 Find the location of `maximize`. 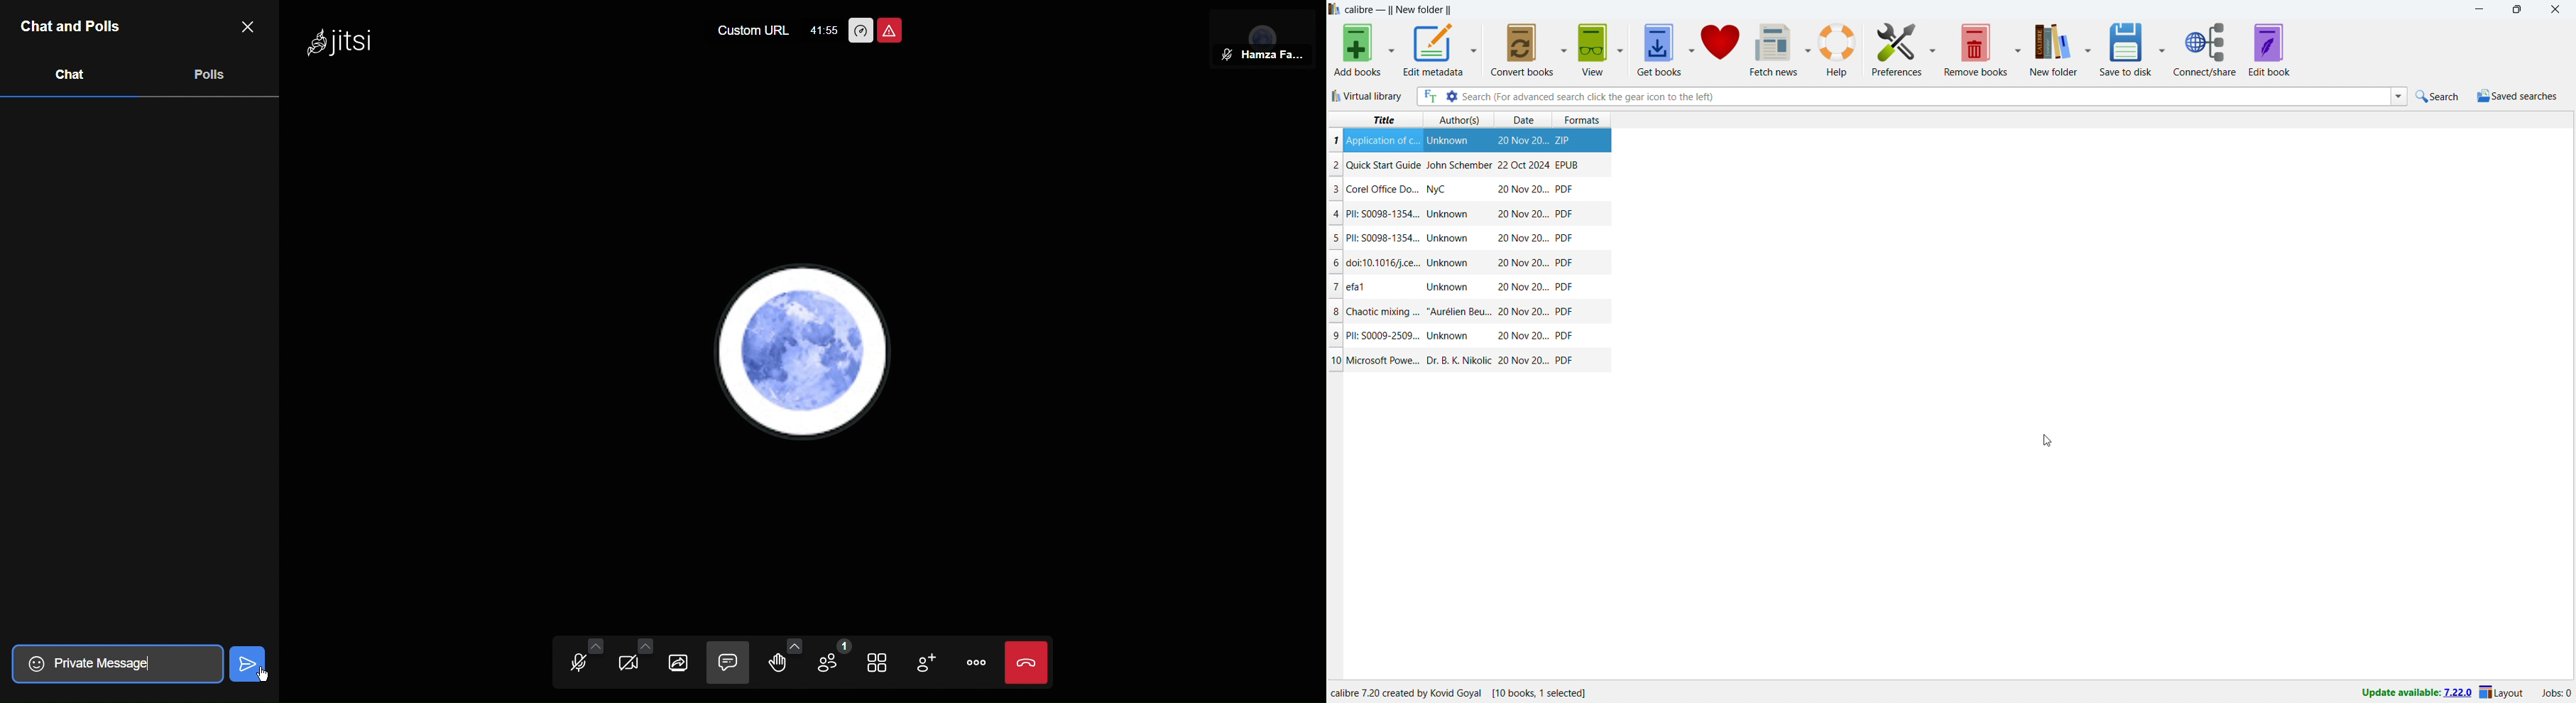

maximize is located at coordinates (2517, 10).